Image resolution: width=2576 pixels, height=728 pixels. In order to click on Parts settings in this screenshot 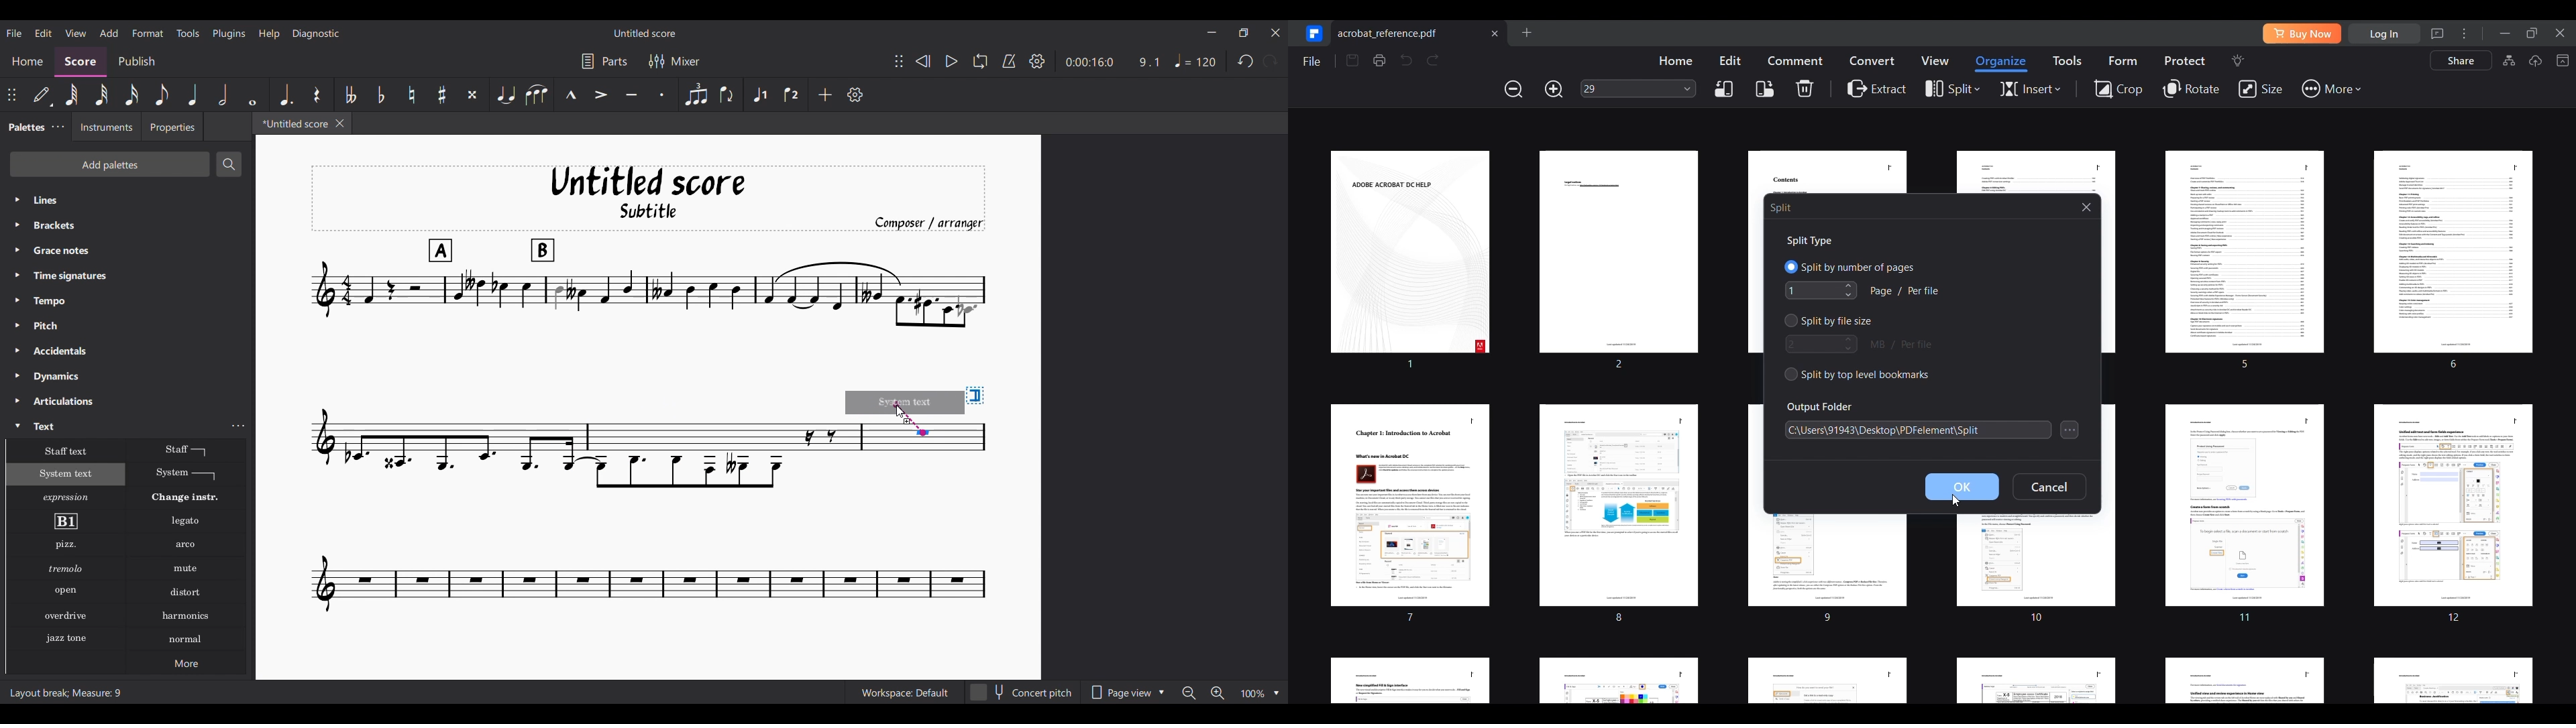, I will do `click(605, 61)`.